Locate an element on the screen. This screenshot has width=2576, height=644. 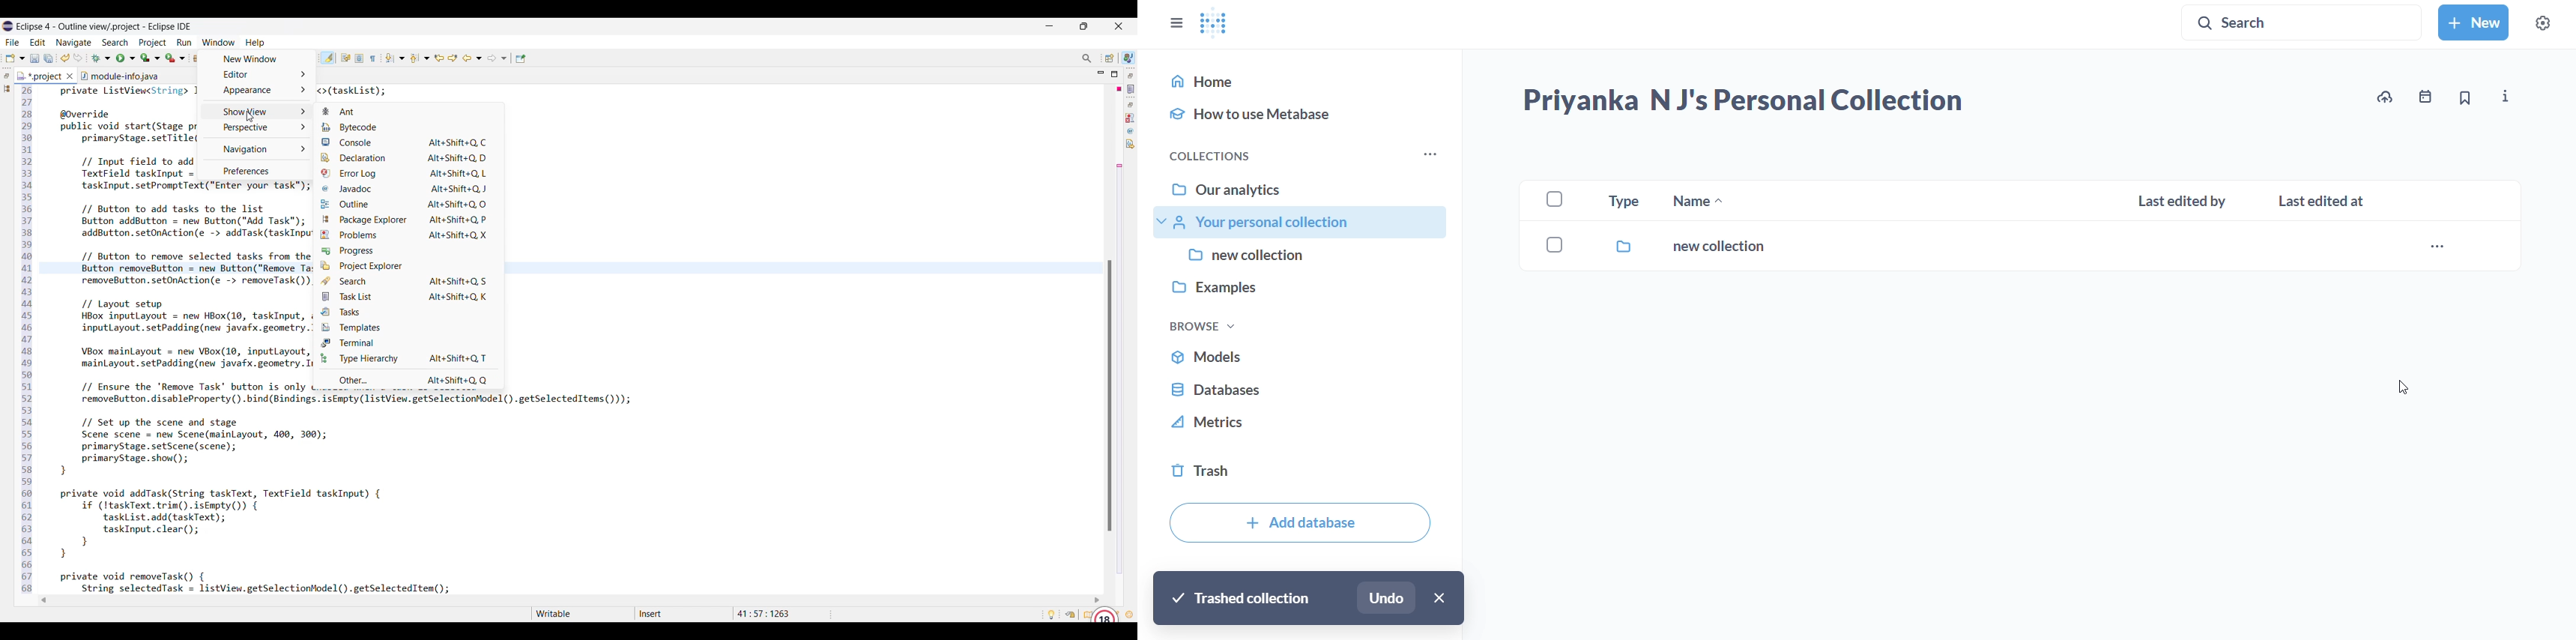
Show in smaller tab is located at coordinates (1084, 26).